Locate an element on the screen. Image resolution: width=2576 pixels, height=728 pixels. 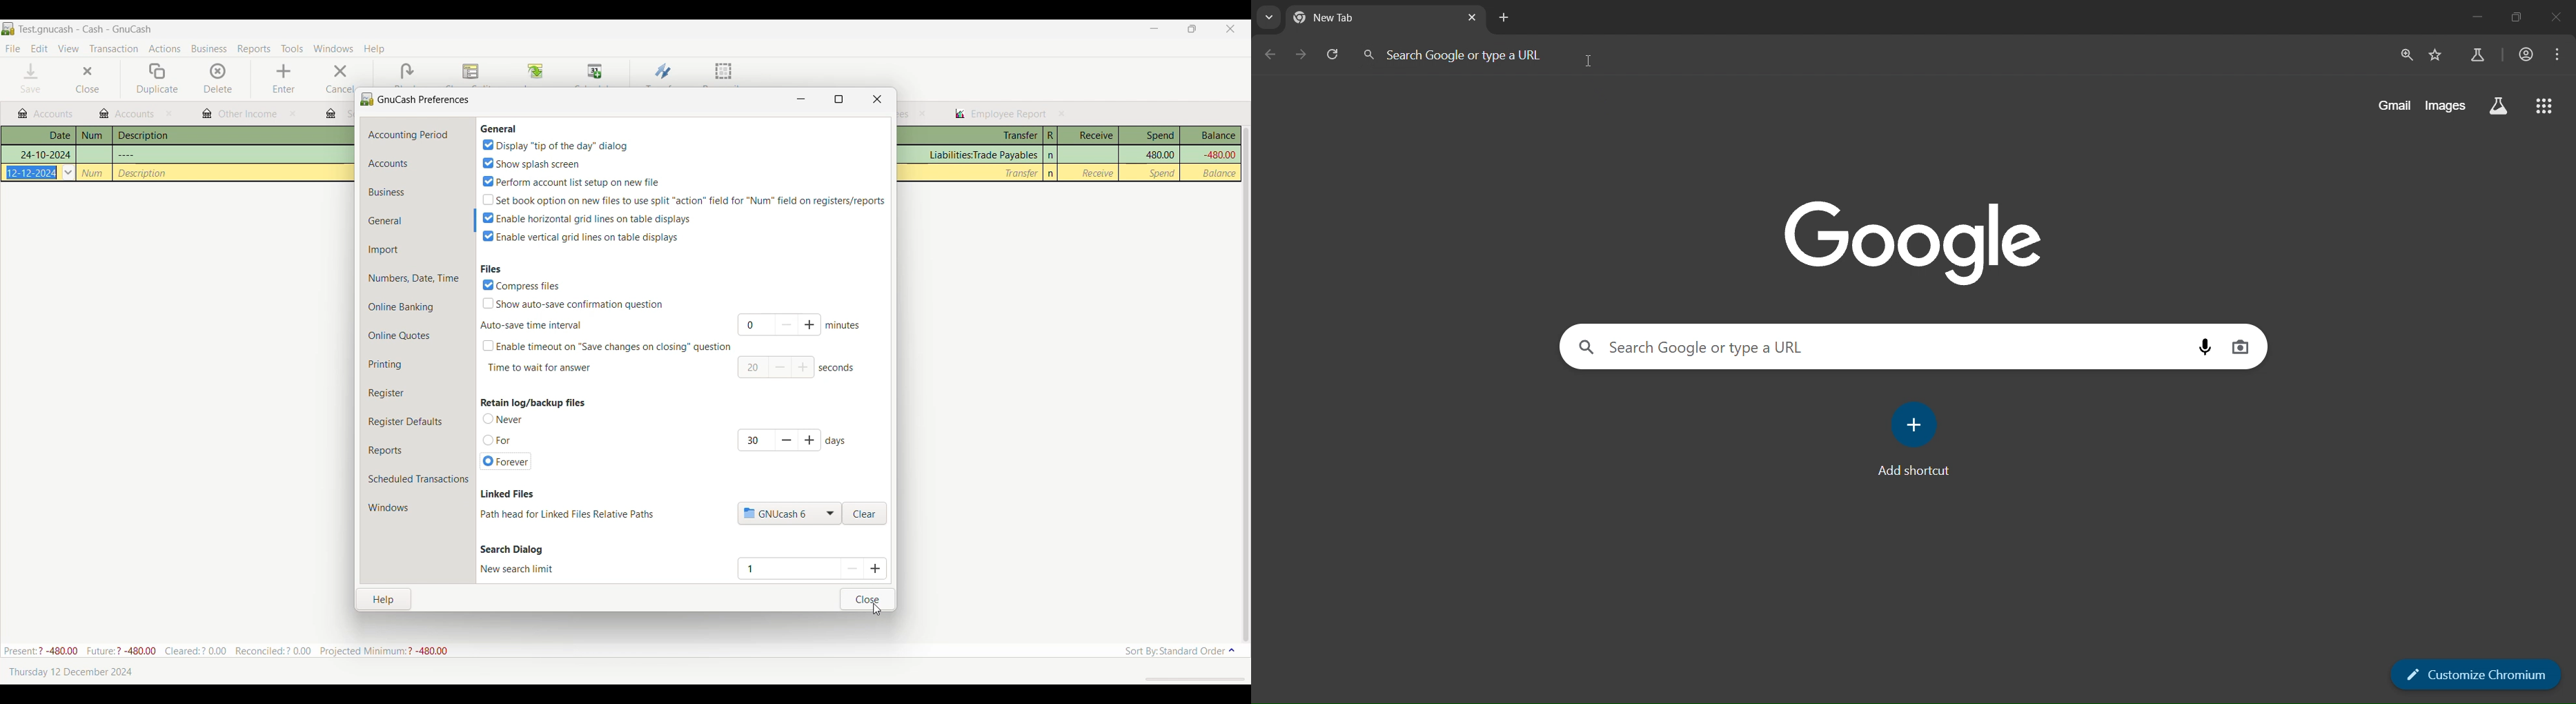
Click to type in number is located at coordinates (783, 568).